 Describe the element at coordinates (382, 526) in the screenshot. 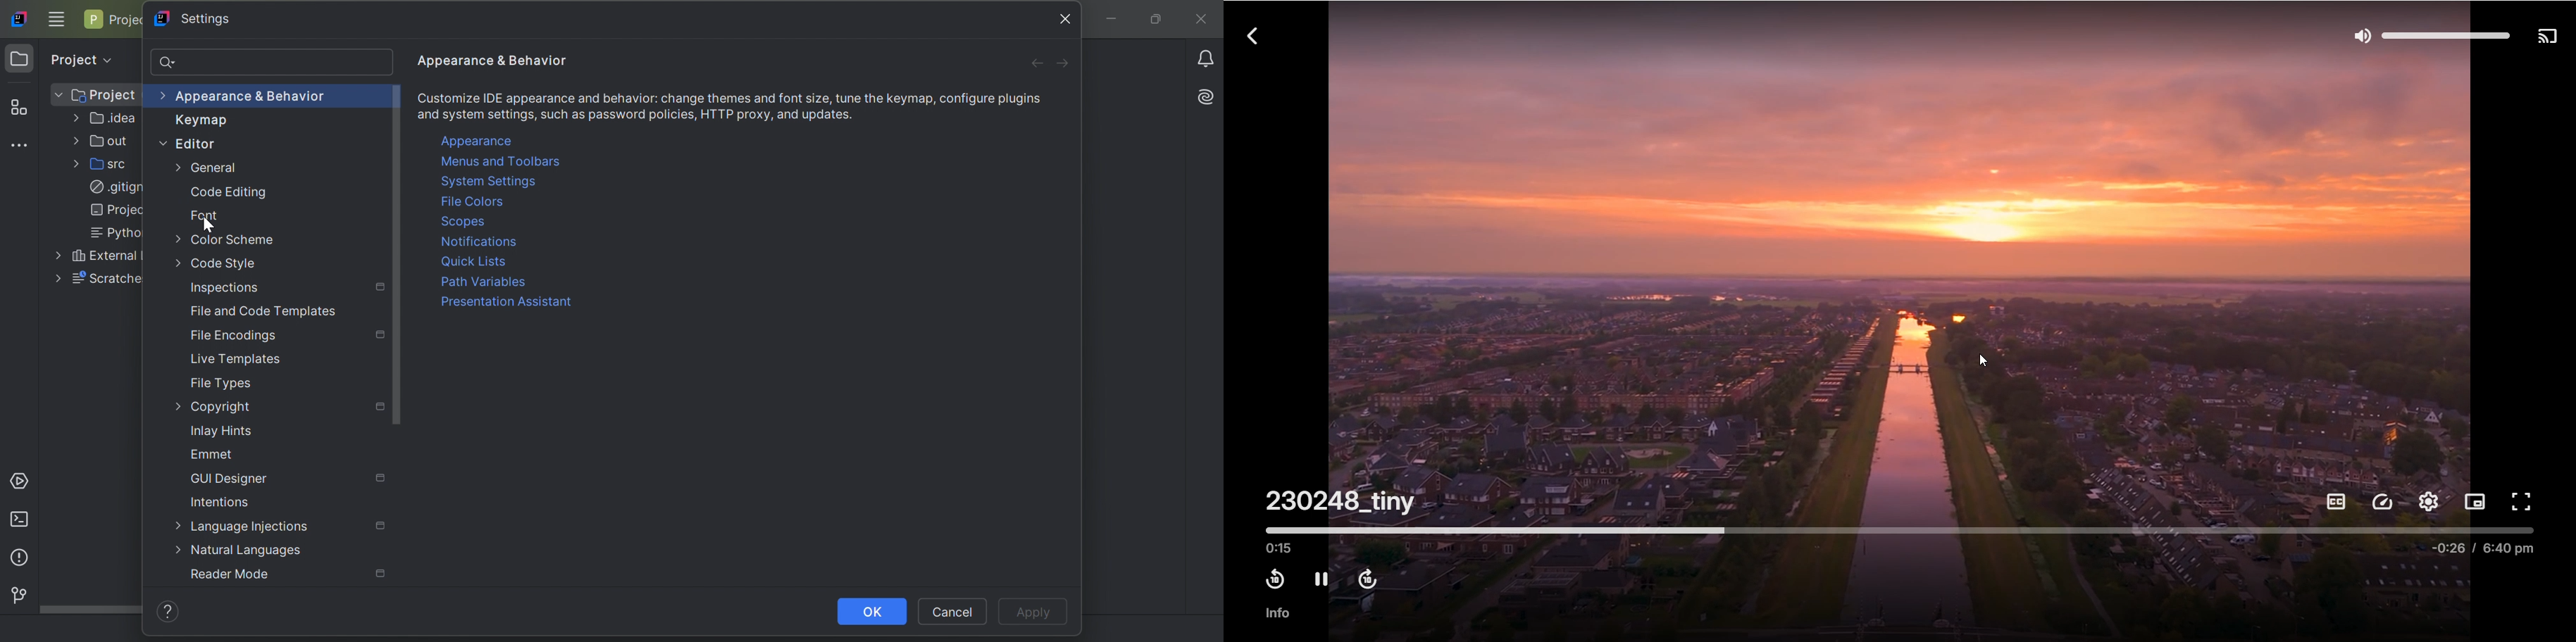

I see `Settings marked with this icon are only applied to the current project. Non-marked settings are applied to all projects.` at that location.